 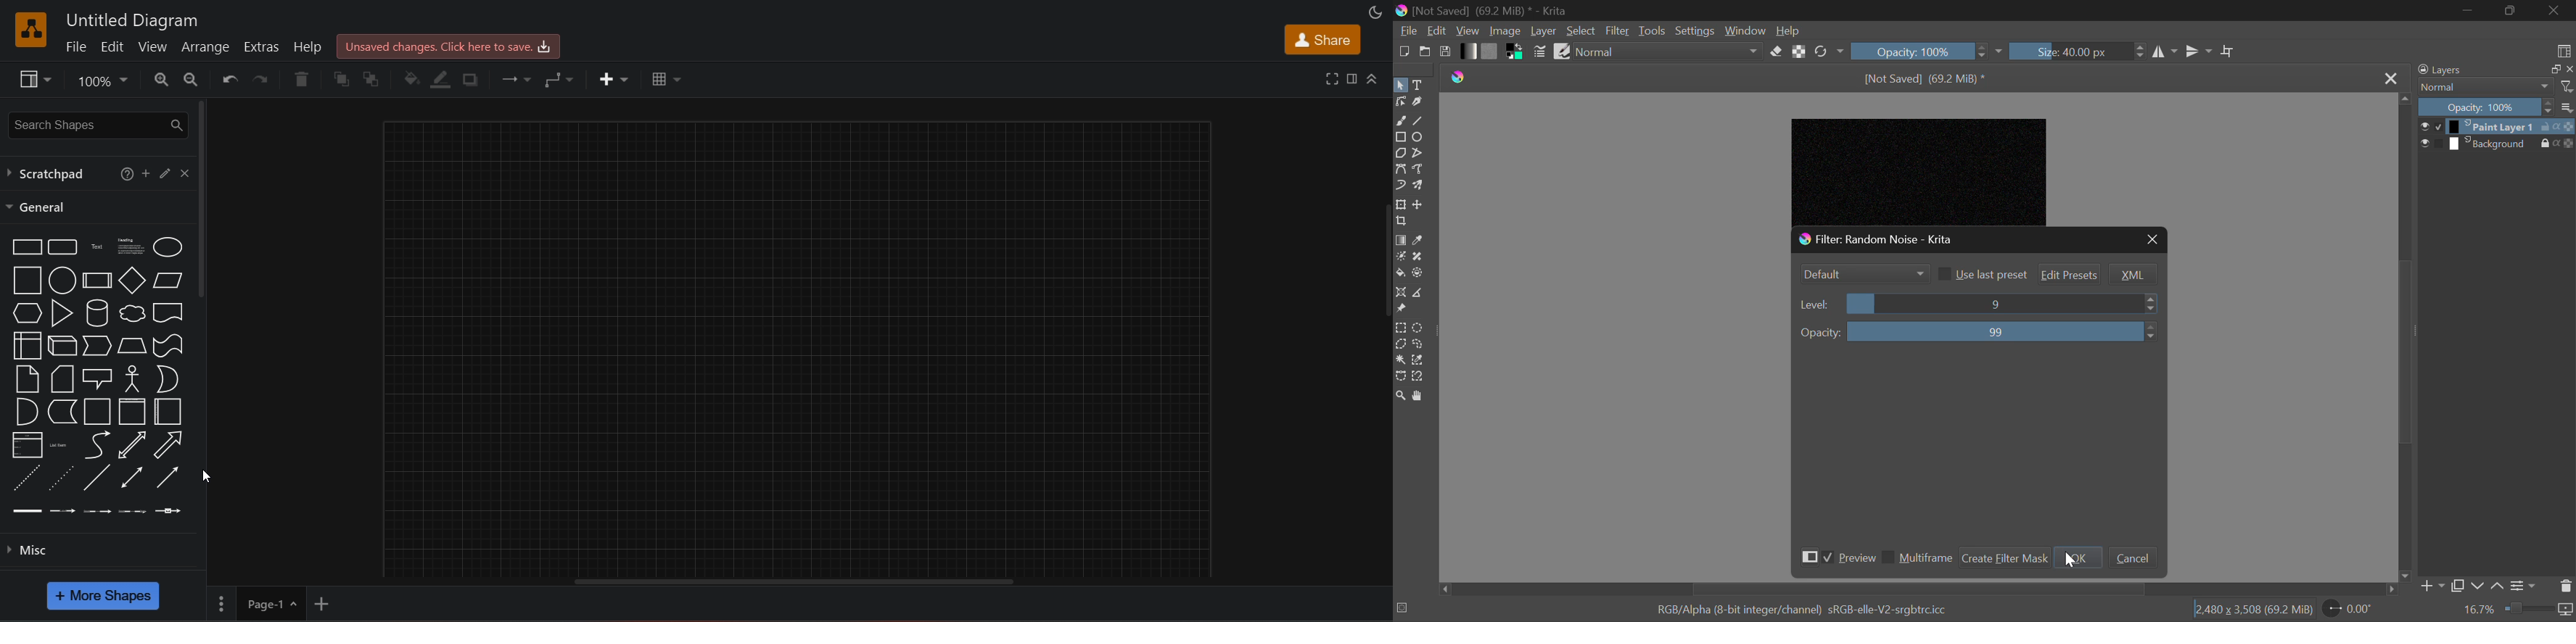 I want to click on delete, so click(x=302, y=77).